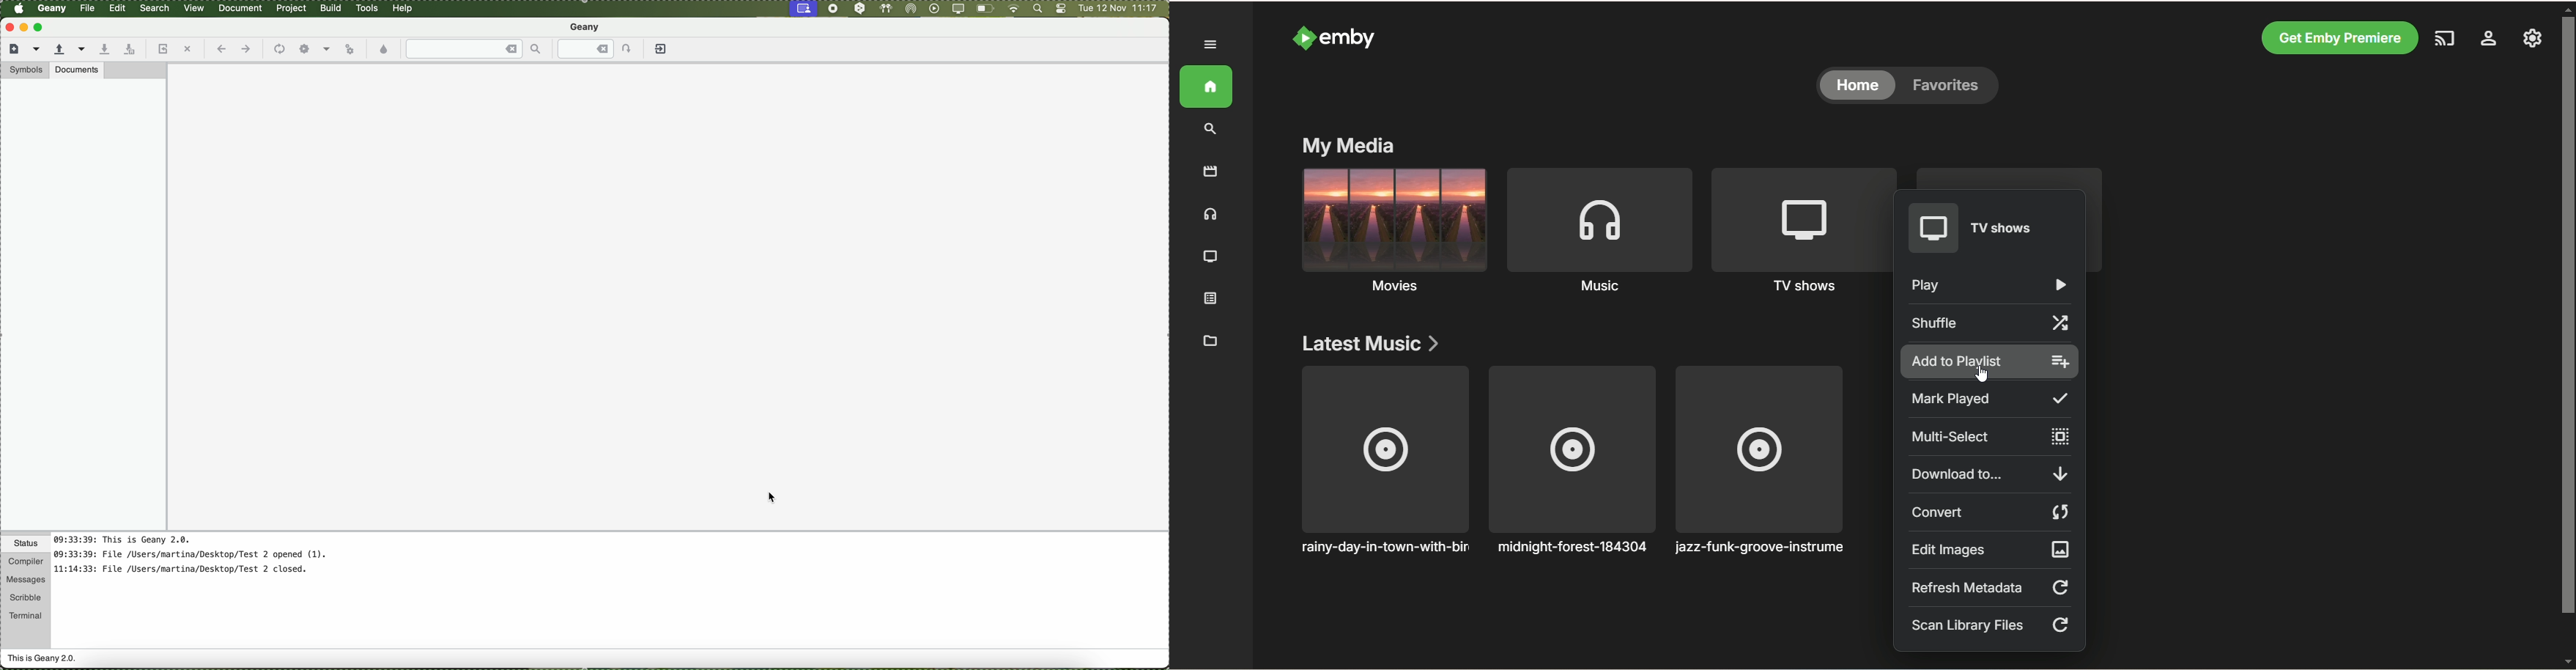 The image size is (2576, 672). I want to click on emby, so click(1349, 38).